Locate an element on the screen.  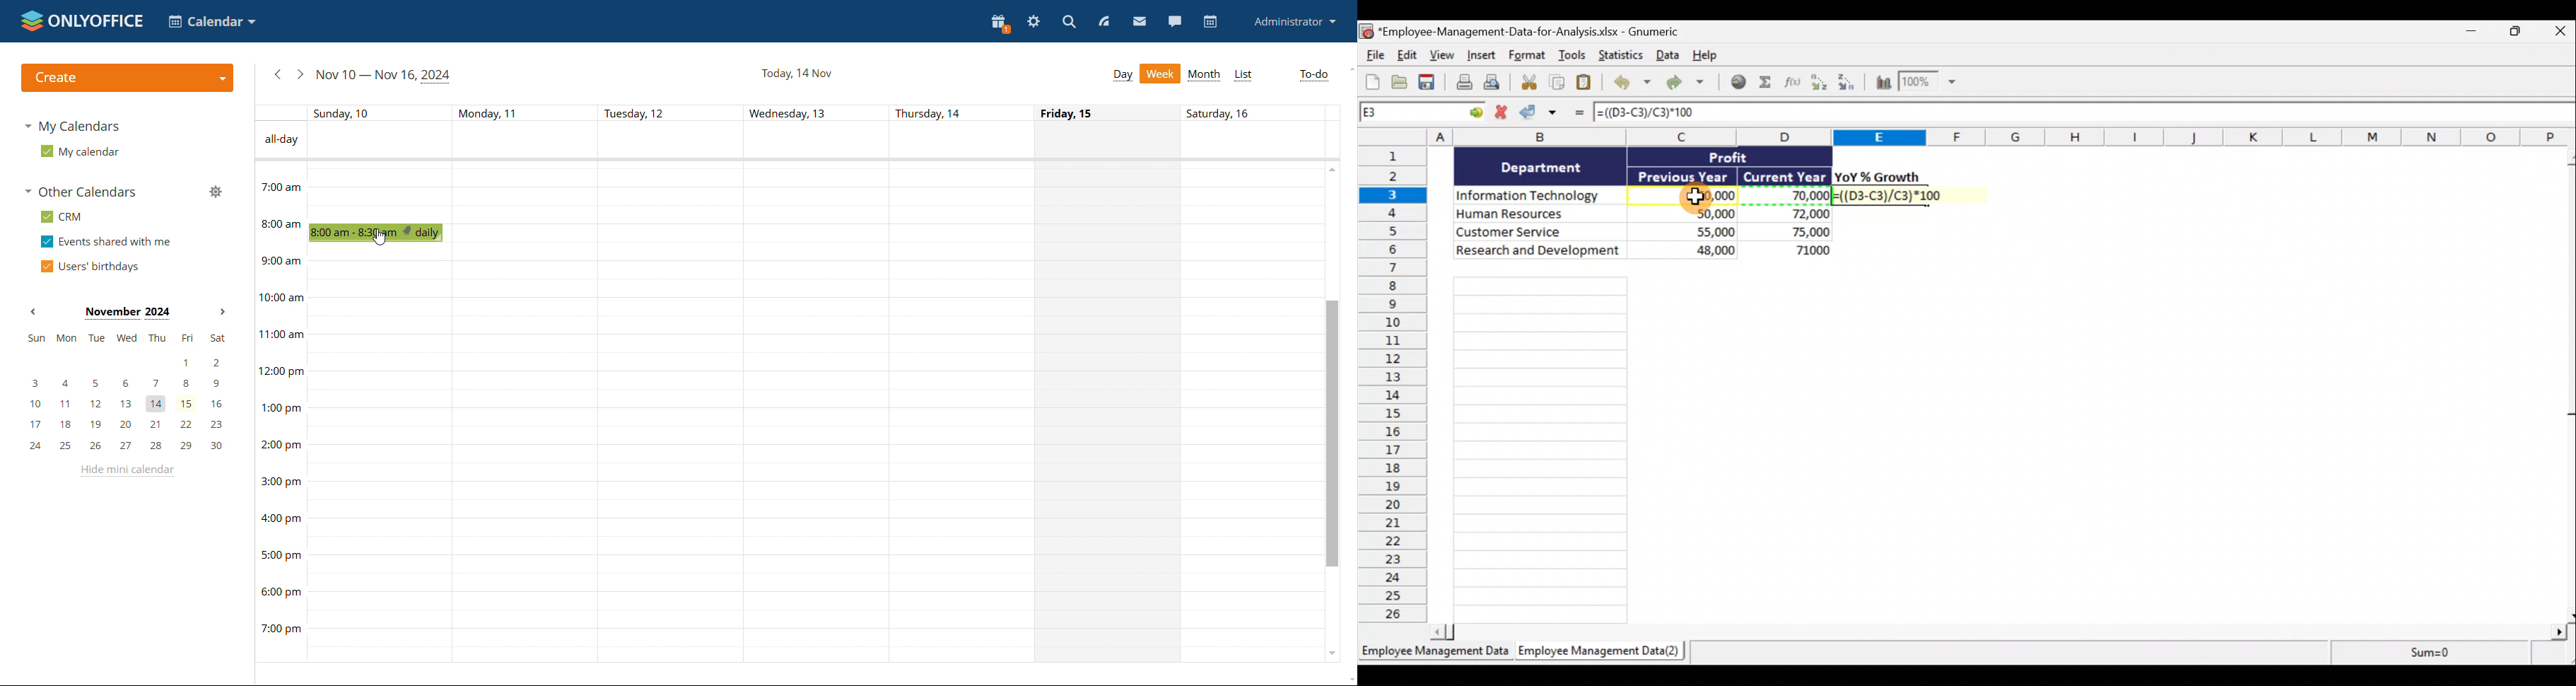
Open a file is located at coordinates (1400, 82).